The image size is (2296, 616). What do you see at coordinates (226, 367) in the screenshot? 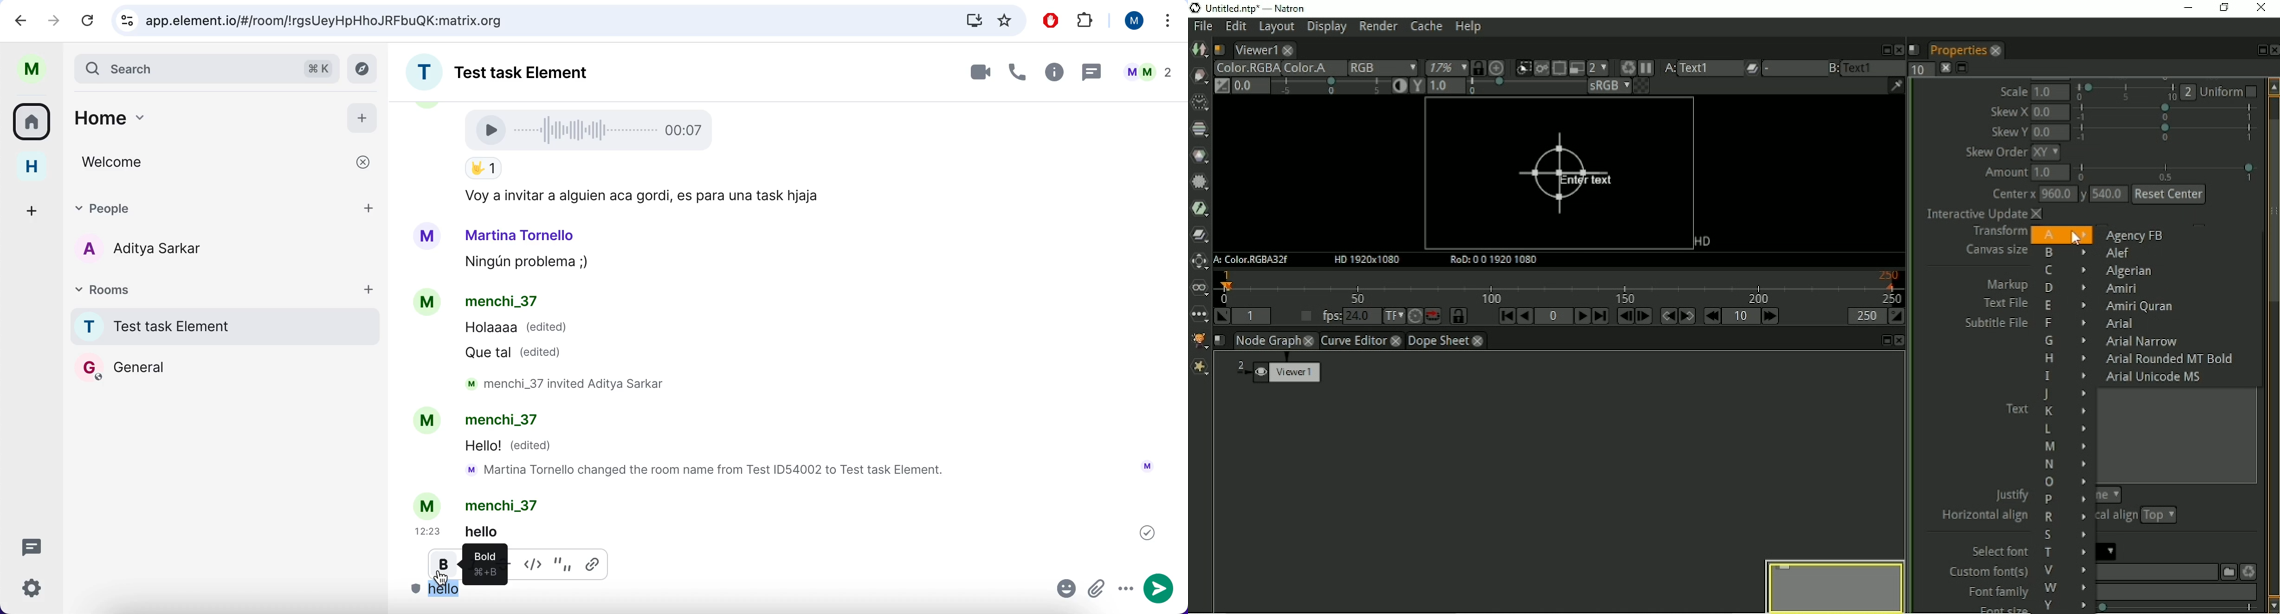
I see `General rooms` at bounding box center [226, 367].